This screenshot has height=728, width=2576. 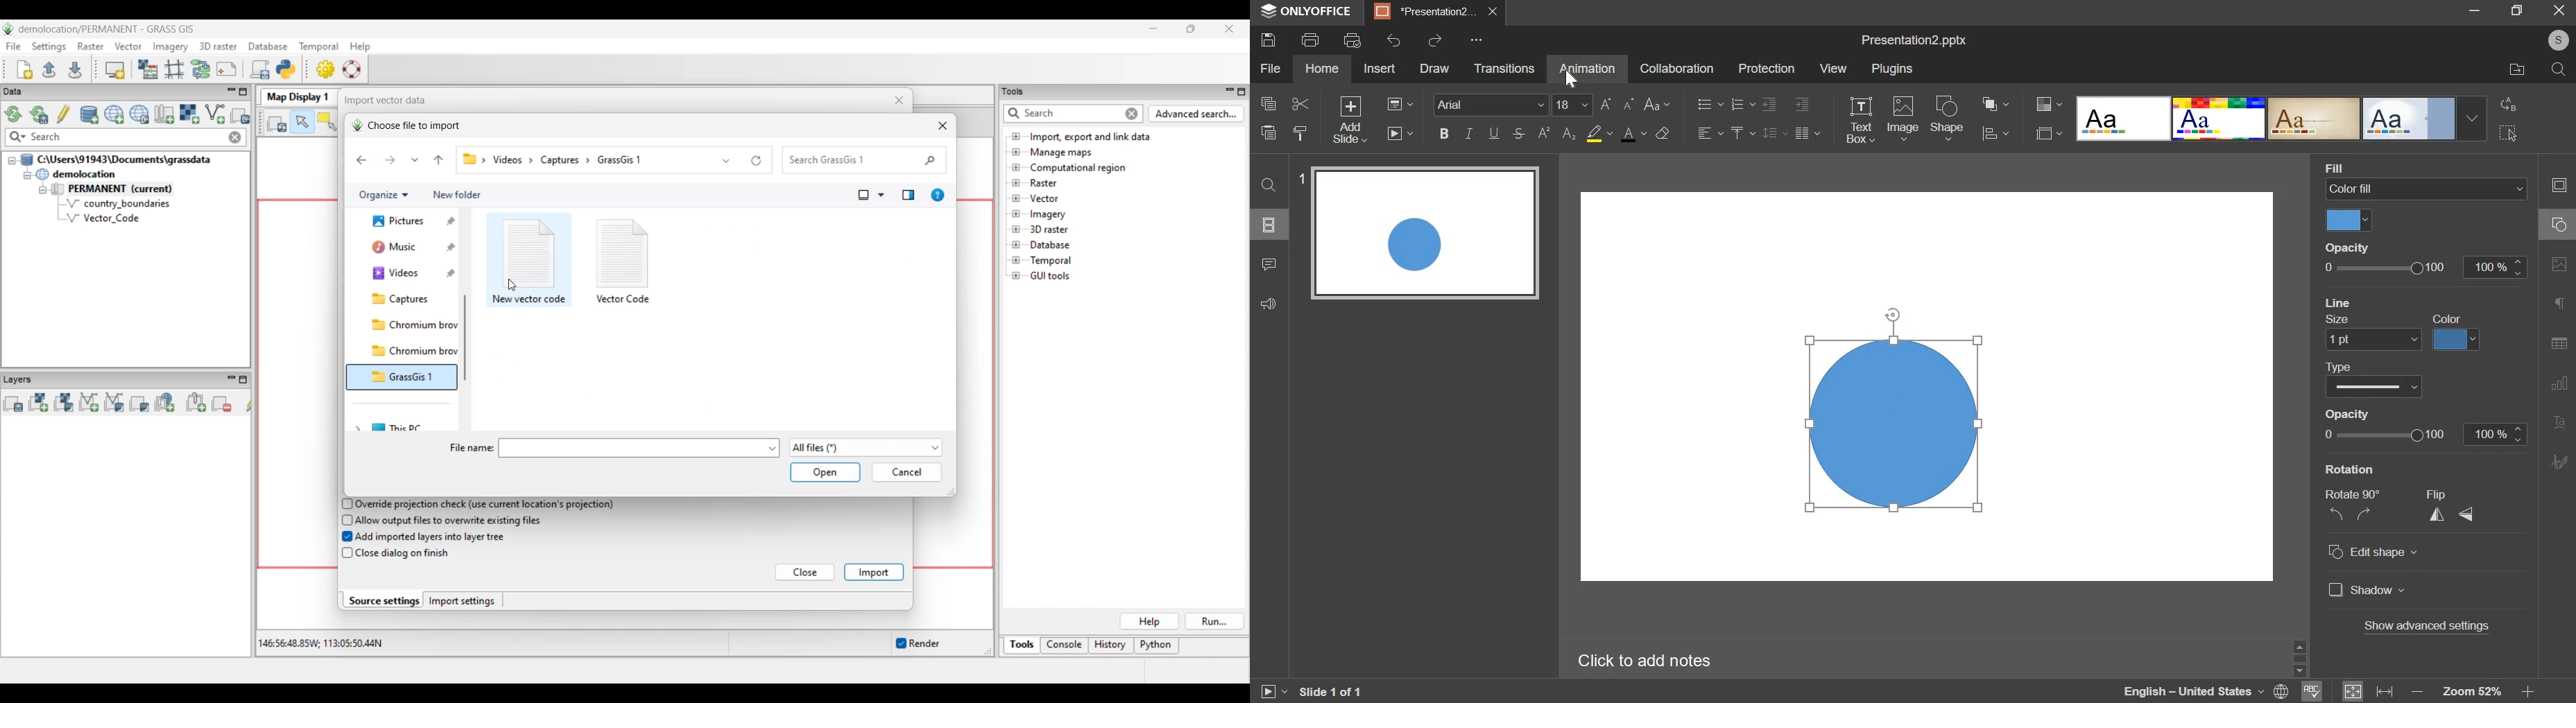 What do you see at coordinates (1569, 134) in the screenshot?
I see `subscript` at bounding box center [1569, 134].